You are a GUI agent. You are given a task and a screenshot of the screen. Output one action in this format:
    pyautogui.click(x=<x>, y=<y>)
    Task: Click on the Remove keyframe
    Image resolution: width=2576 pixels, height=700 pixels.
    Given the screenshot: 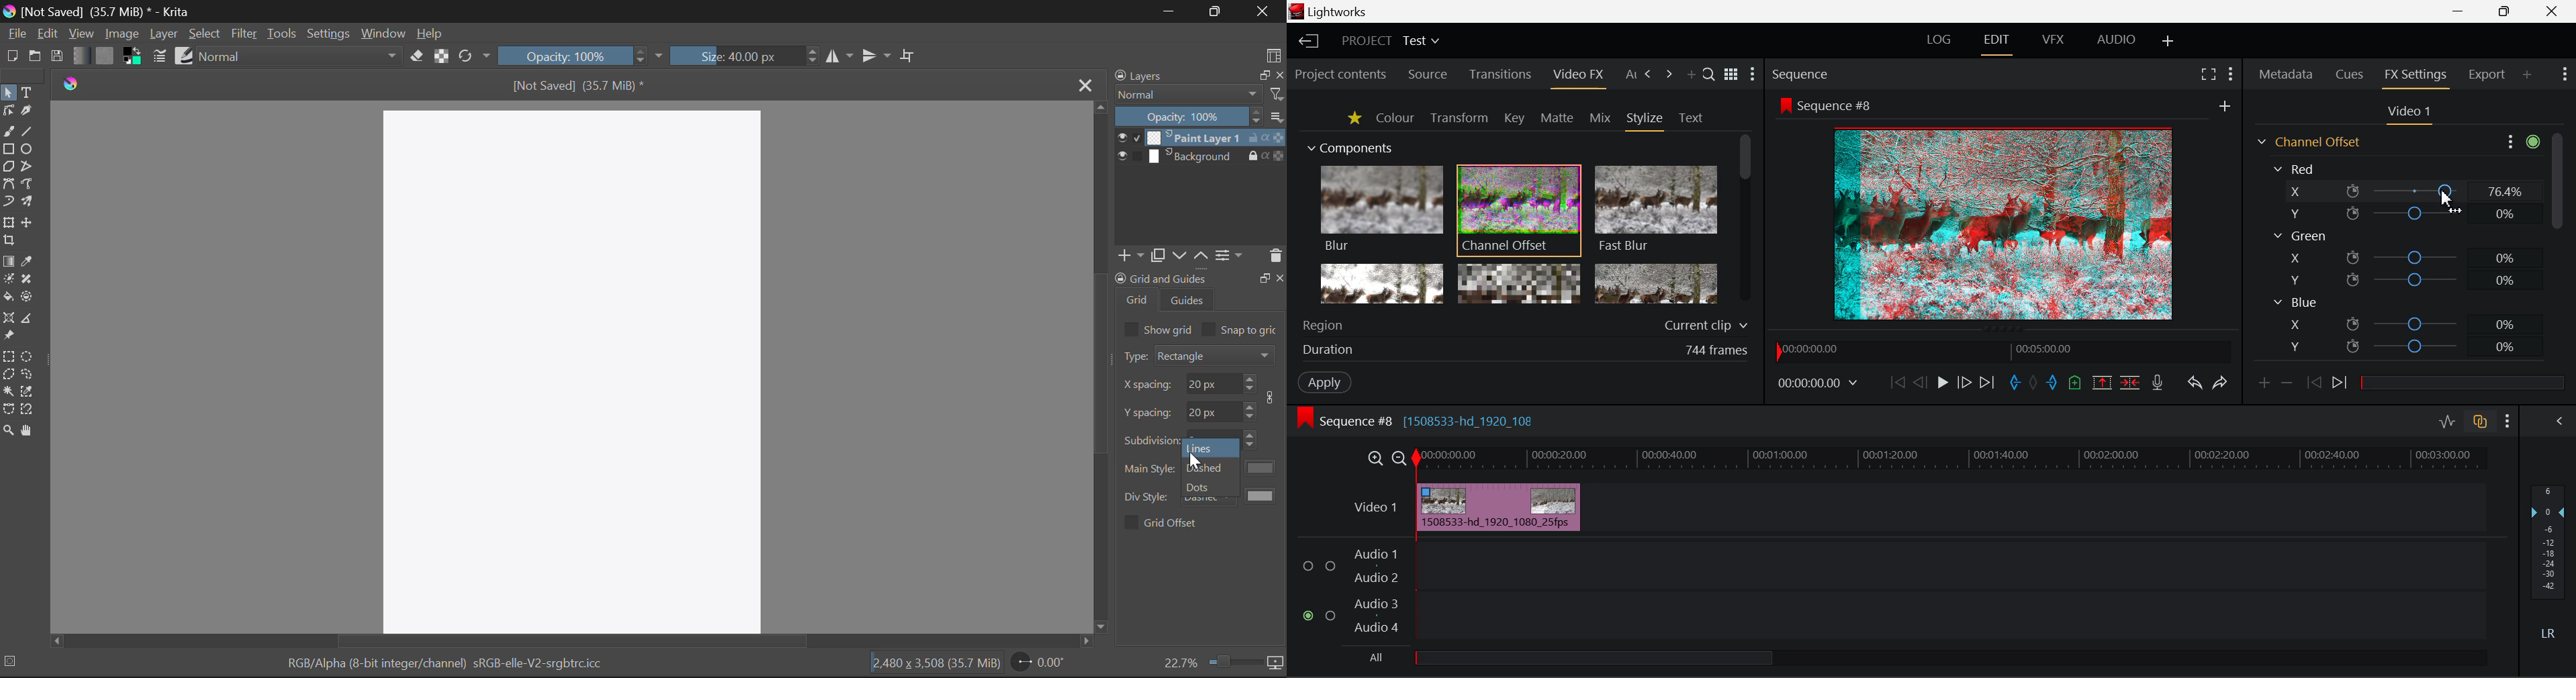 What is the action you would take?
    pyautogui.click(x=2287, y=387)
    